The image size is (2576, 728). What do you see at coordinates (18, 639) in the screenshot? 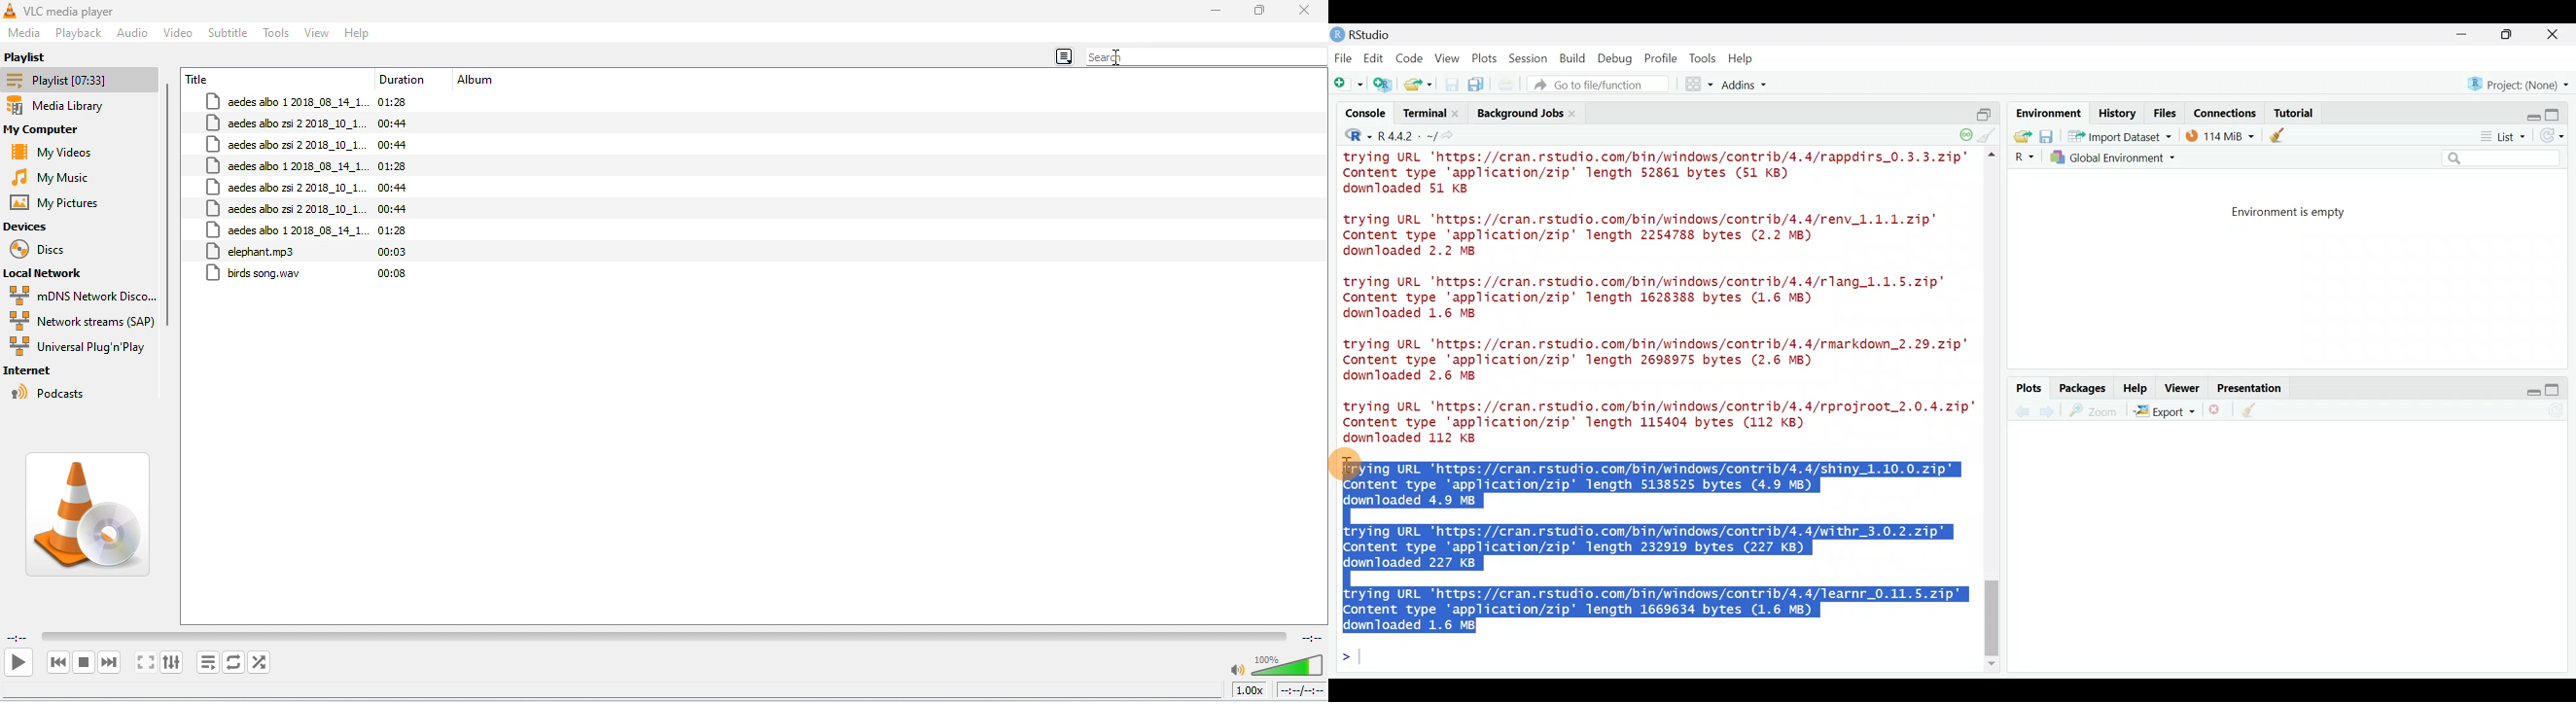
I see `elapsed time` at bounding box center [18, 639].